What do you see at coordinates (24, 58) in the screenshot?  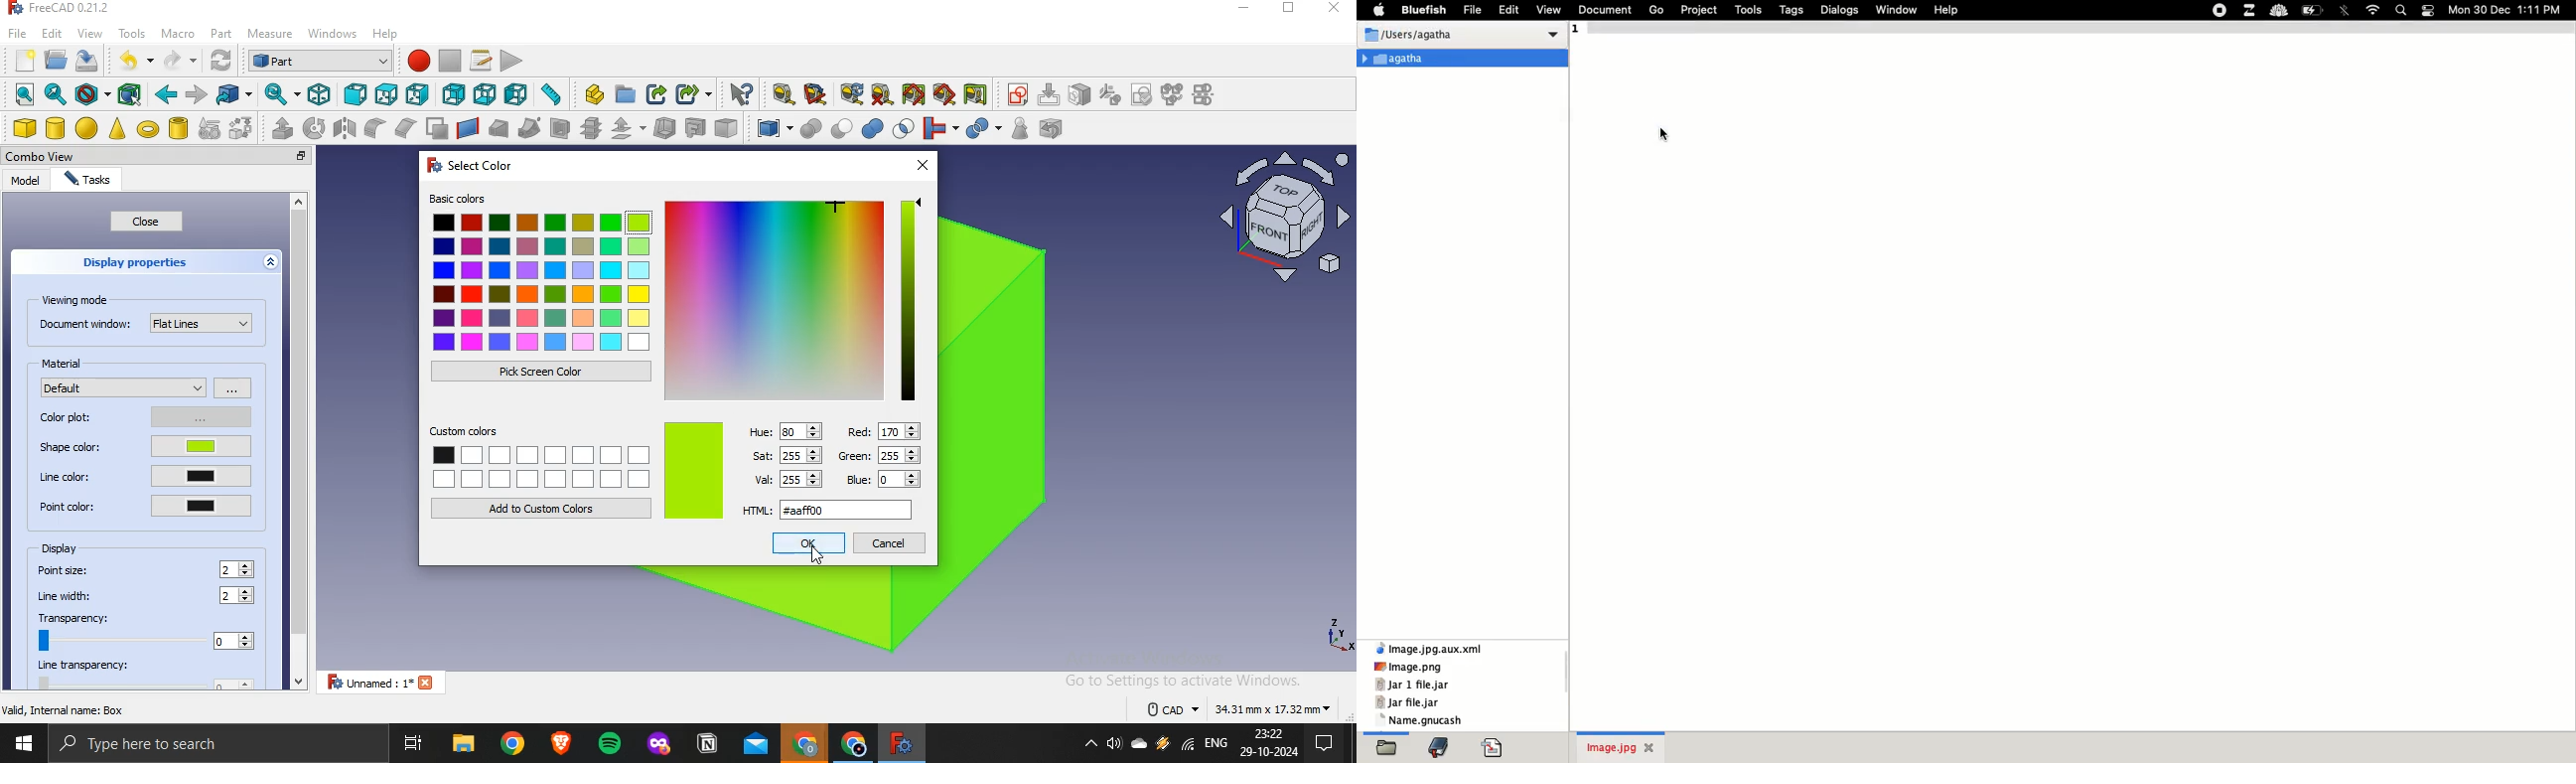 I see `new file` at bounding box center [24, 58].